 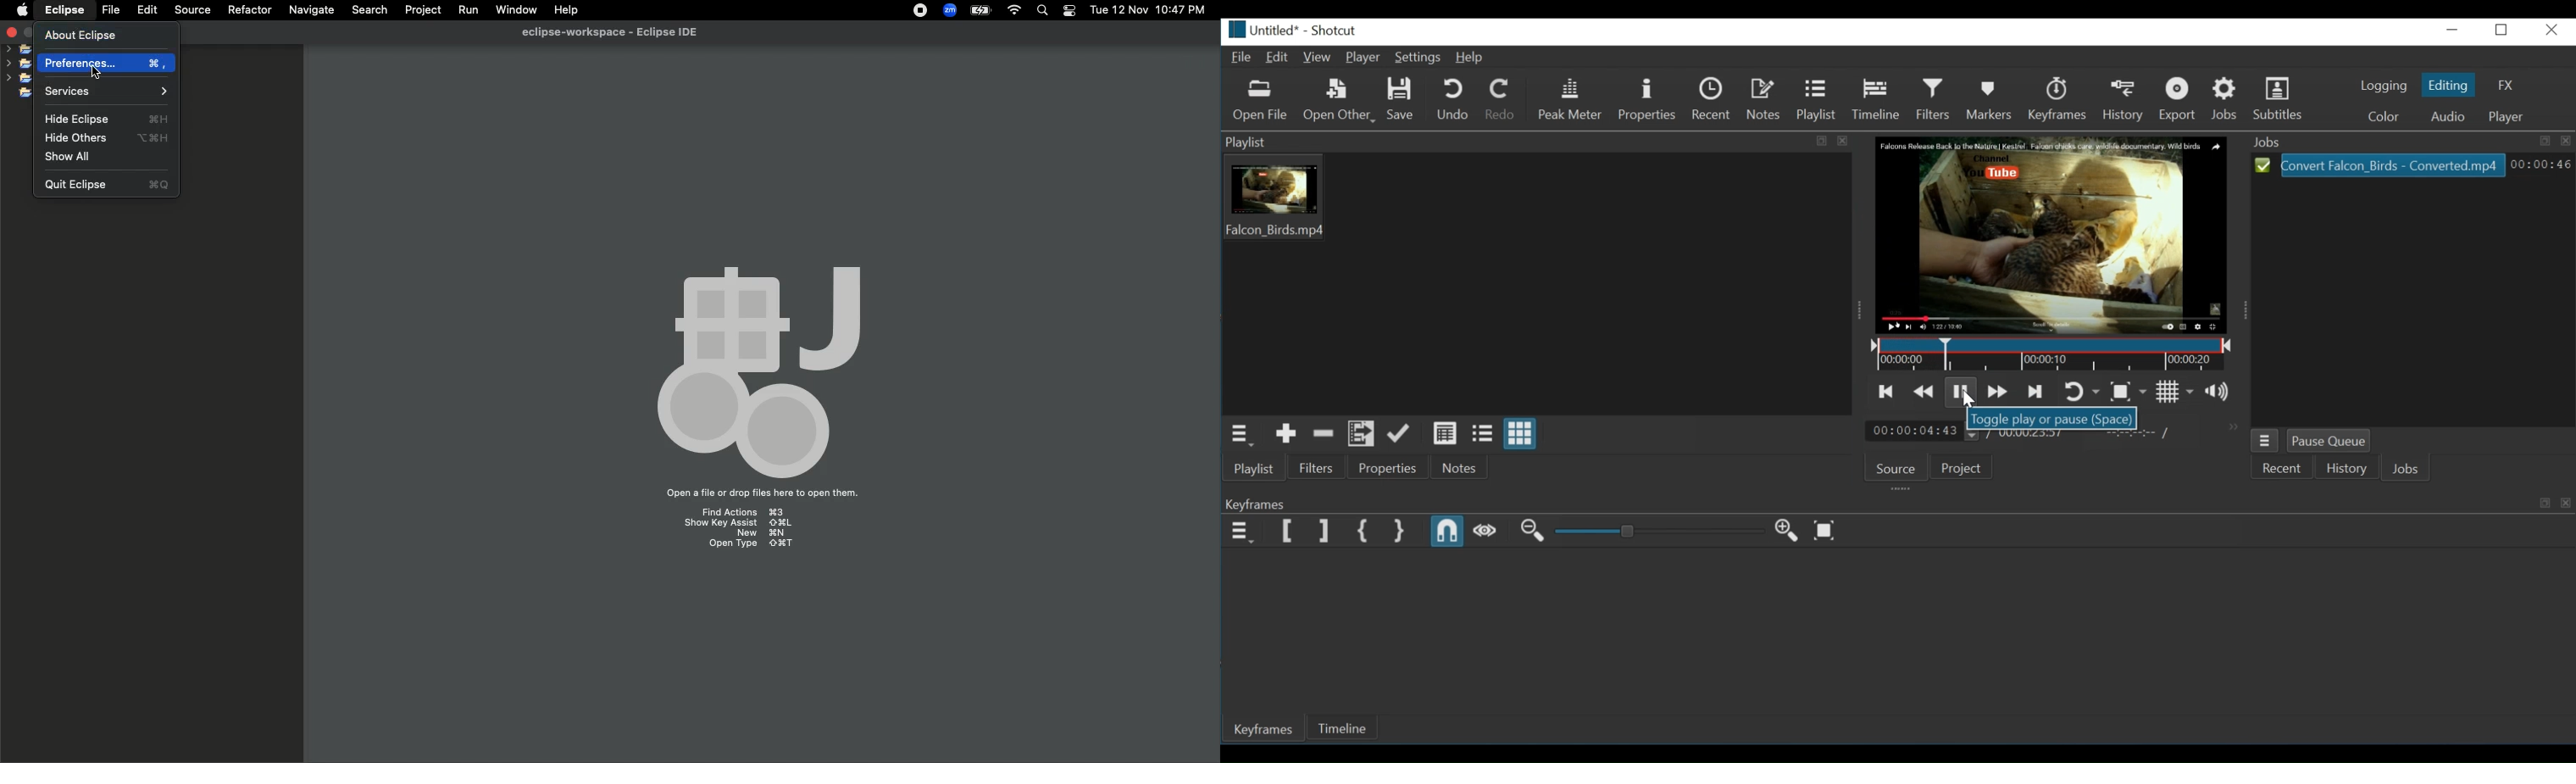 I want to click on Markers, so click(x=1989, y=101).